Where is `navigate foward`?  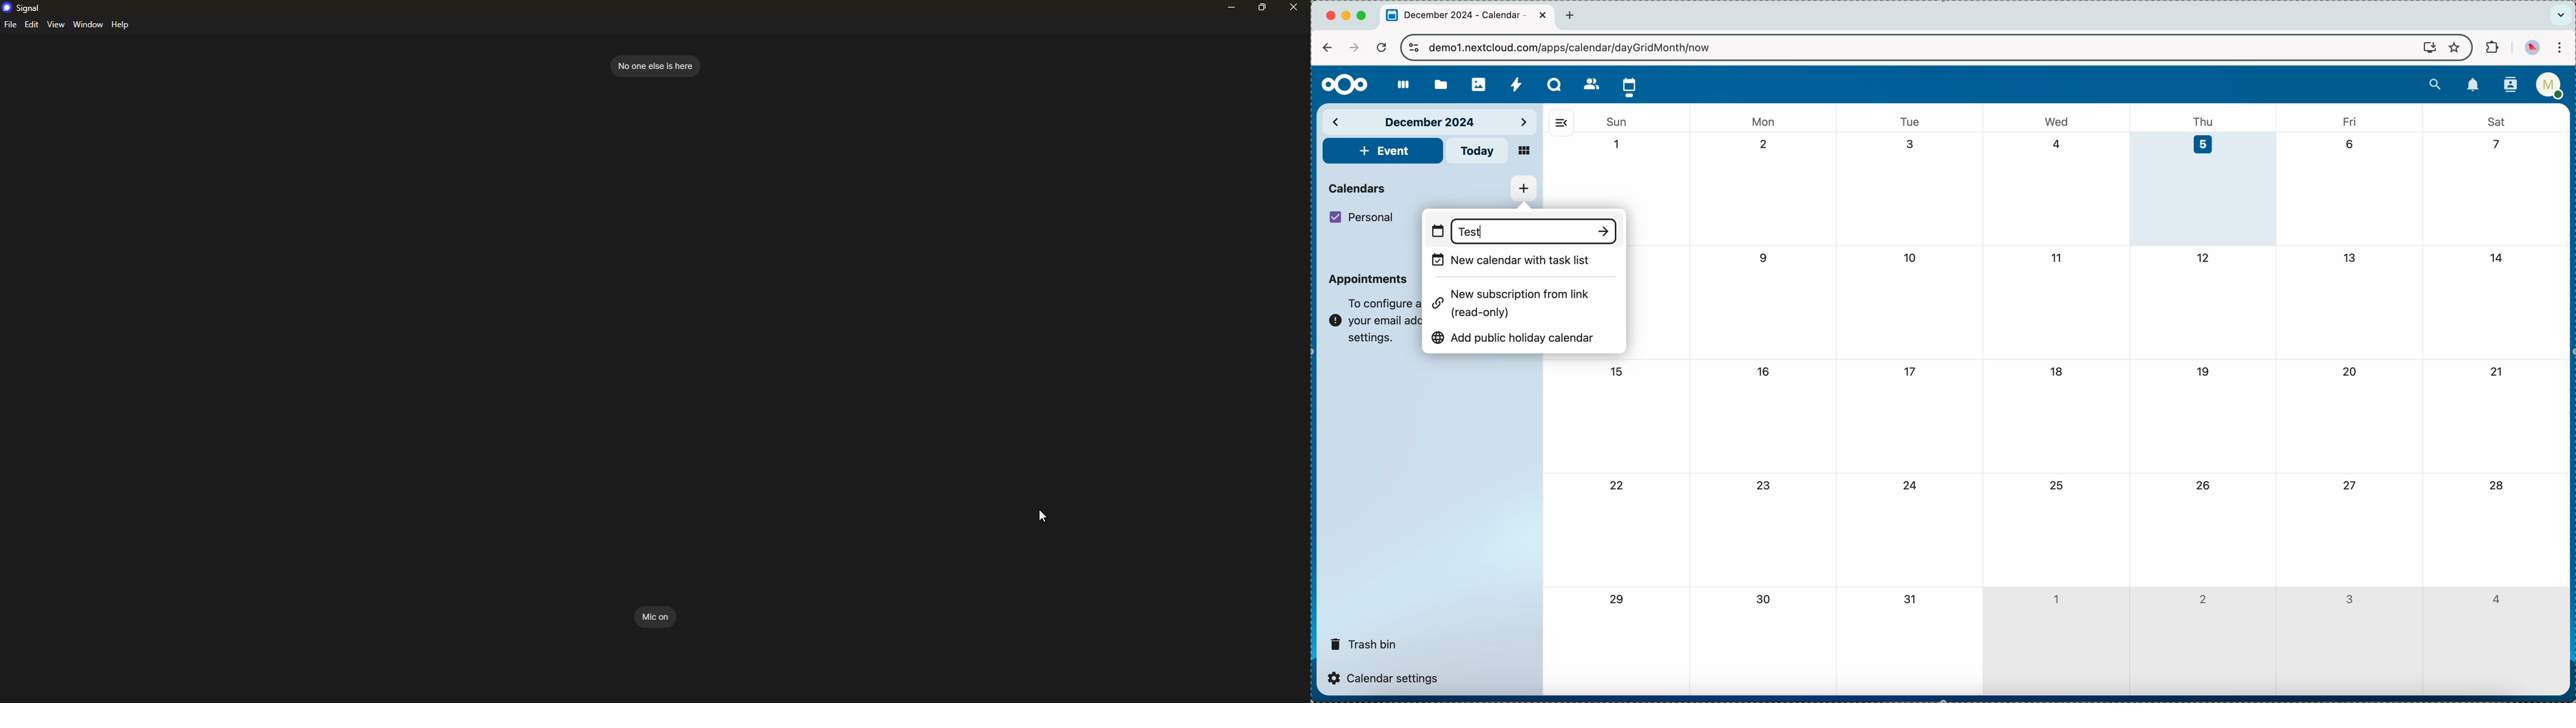 navigate foward is located at coordinates (1352, 48).